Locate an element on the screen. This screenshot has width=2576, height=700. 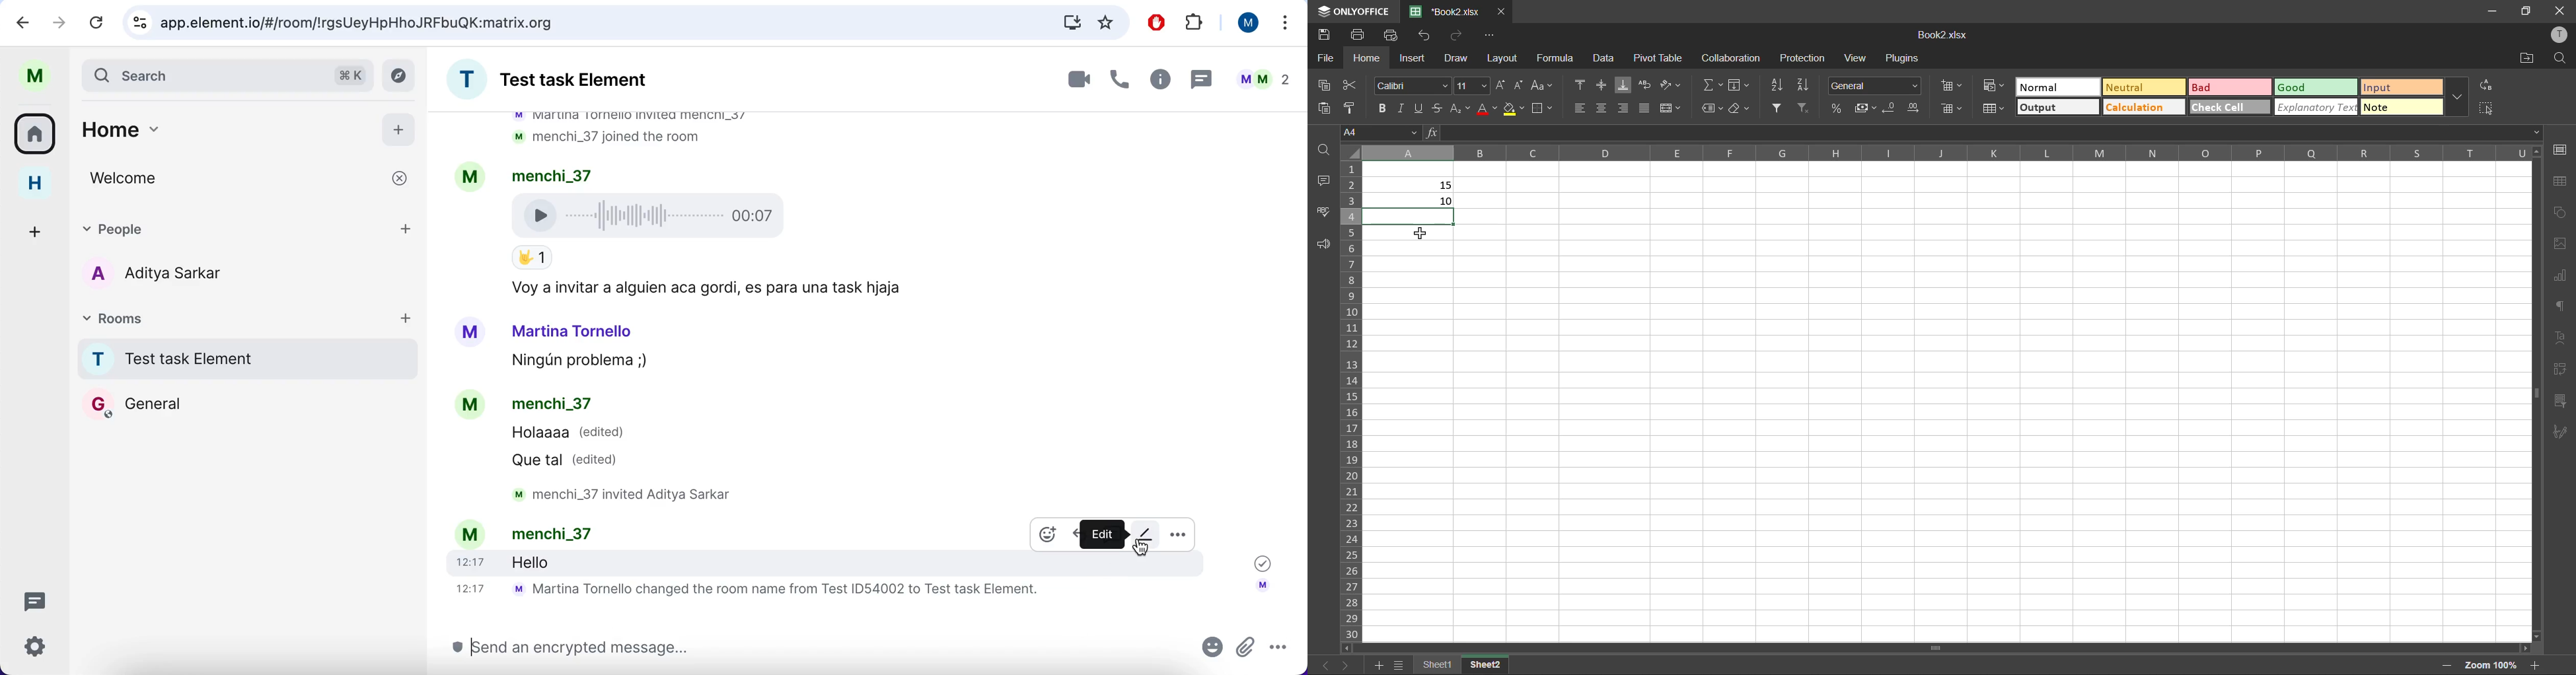
call is located at coordinates (1121, 81).